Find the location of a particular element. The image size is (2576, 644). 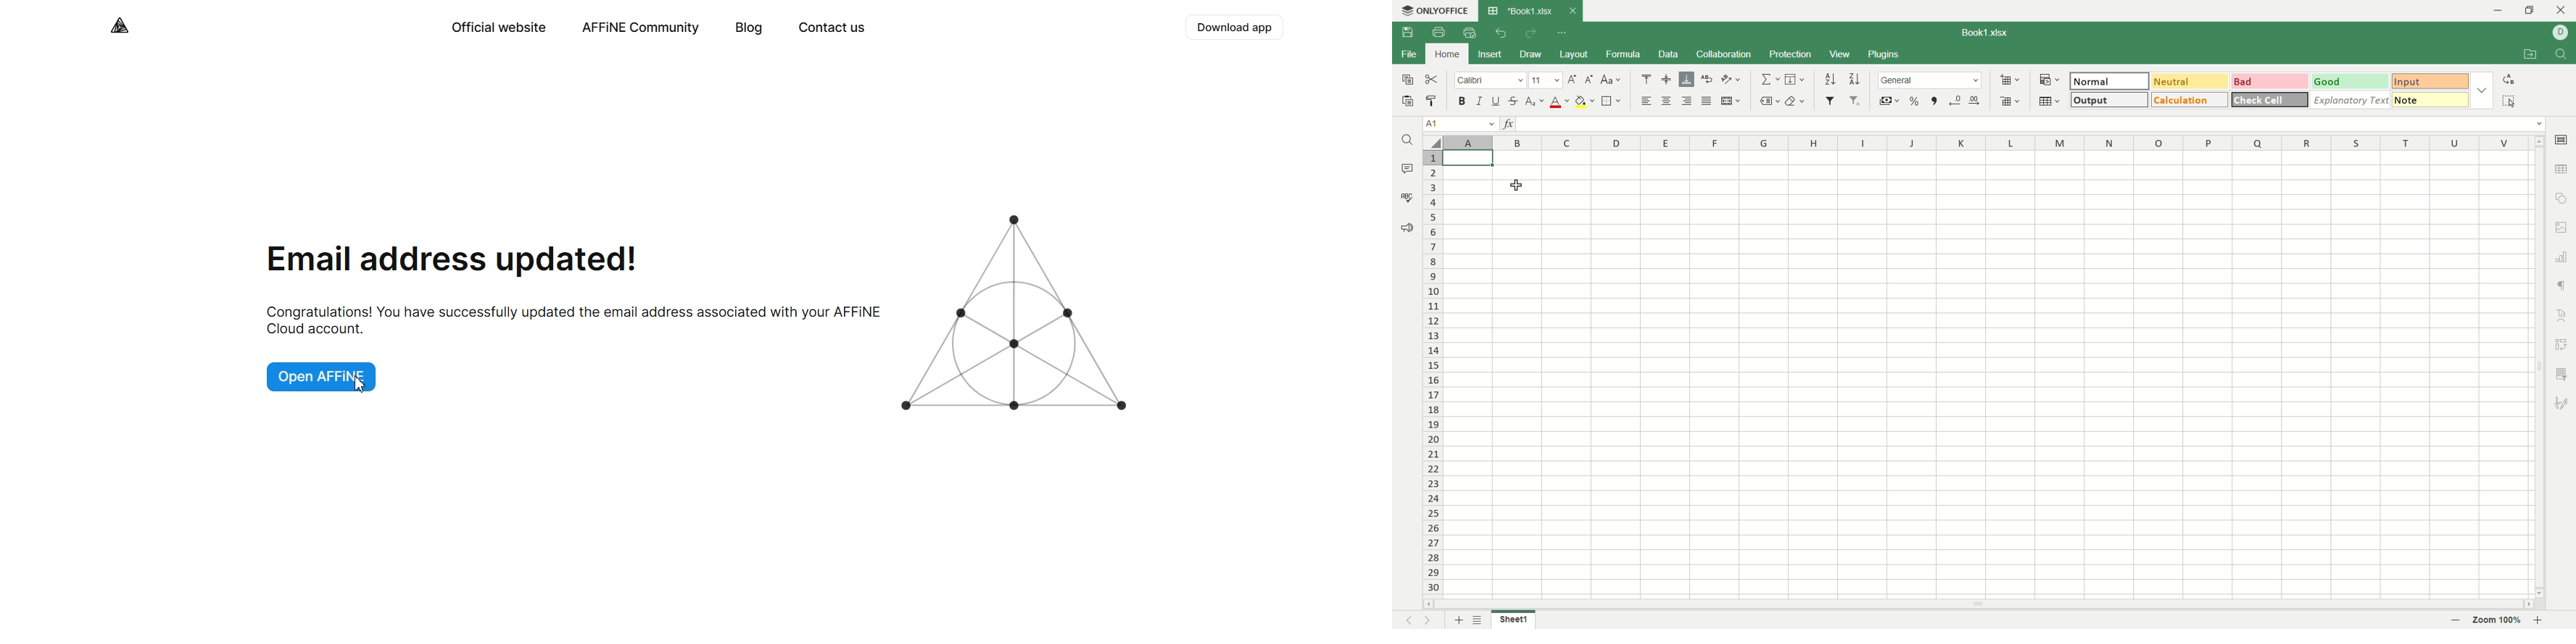

Sheet1 is located at coordinates (1513, 621).